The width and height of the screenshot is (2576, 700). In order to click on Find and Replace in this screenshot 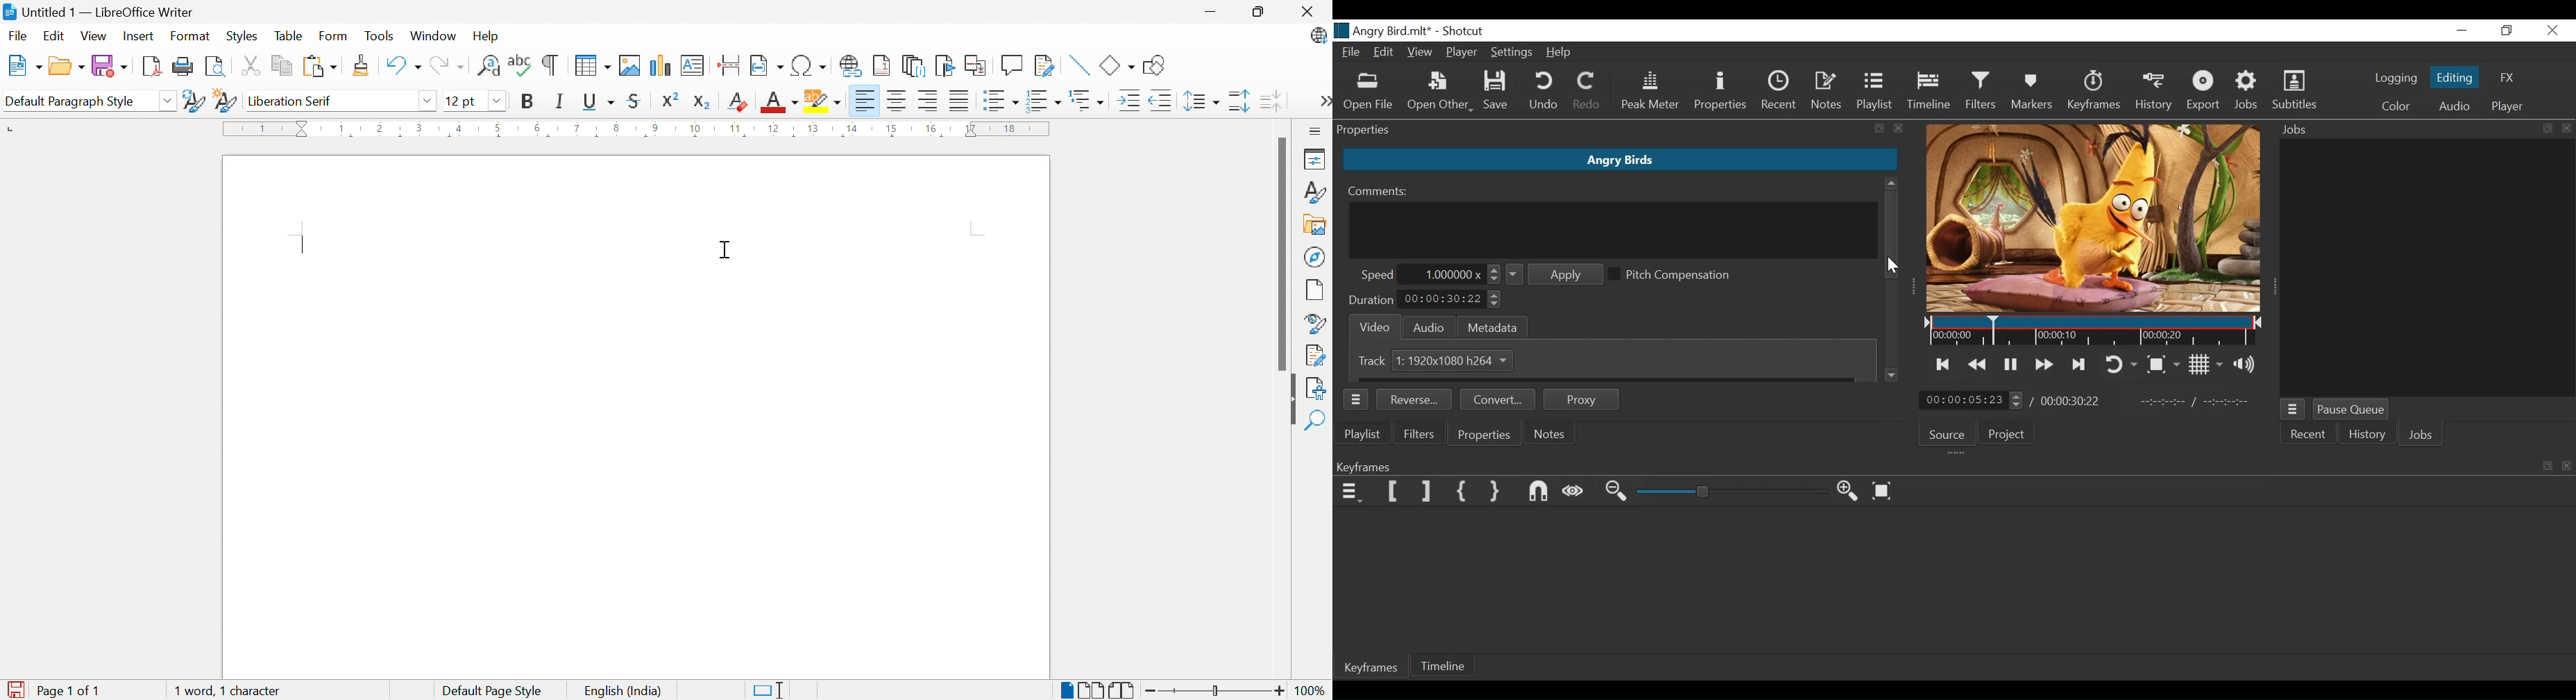, I will do `click(488, 65)`.